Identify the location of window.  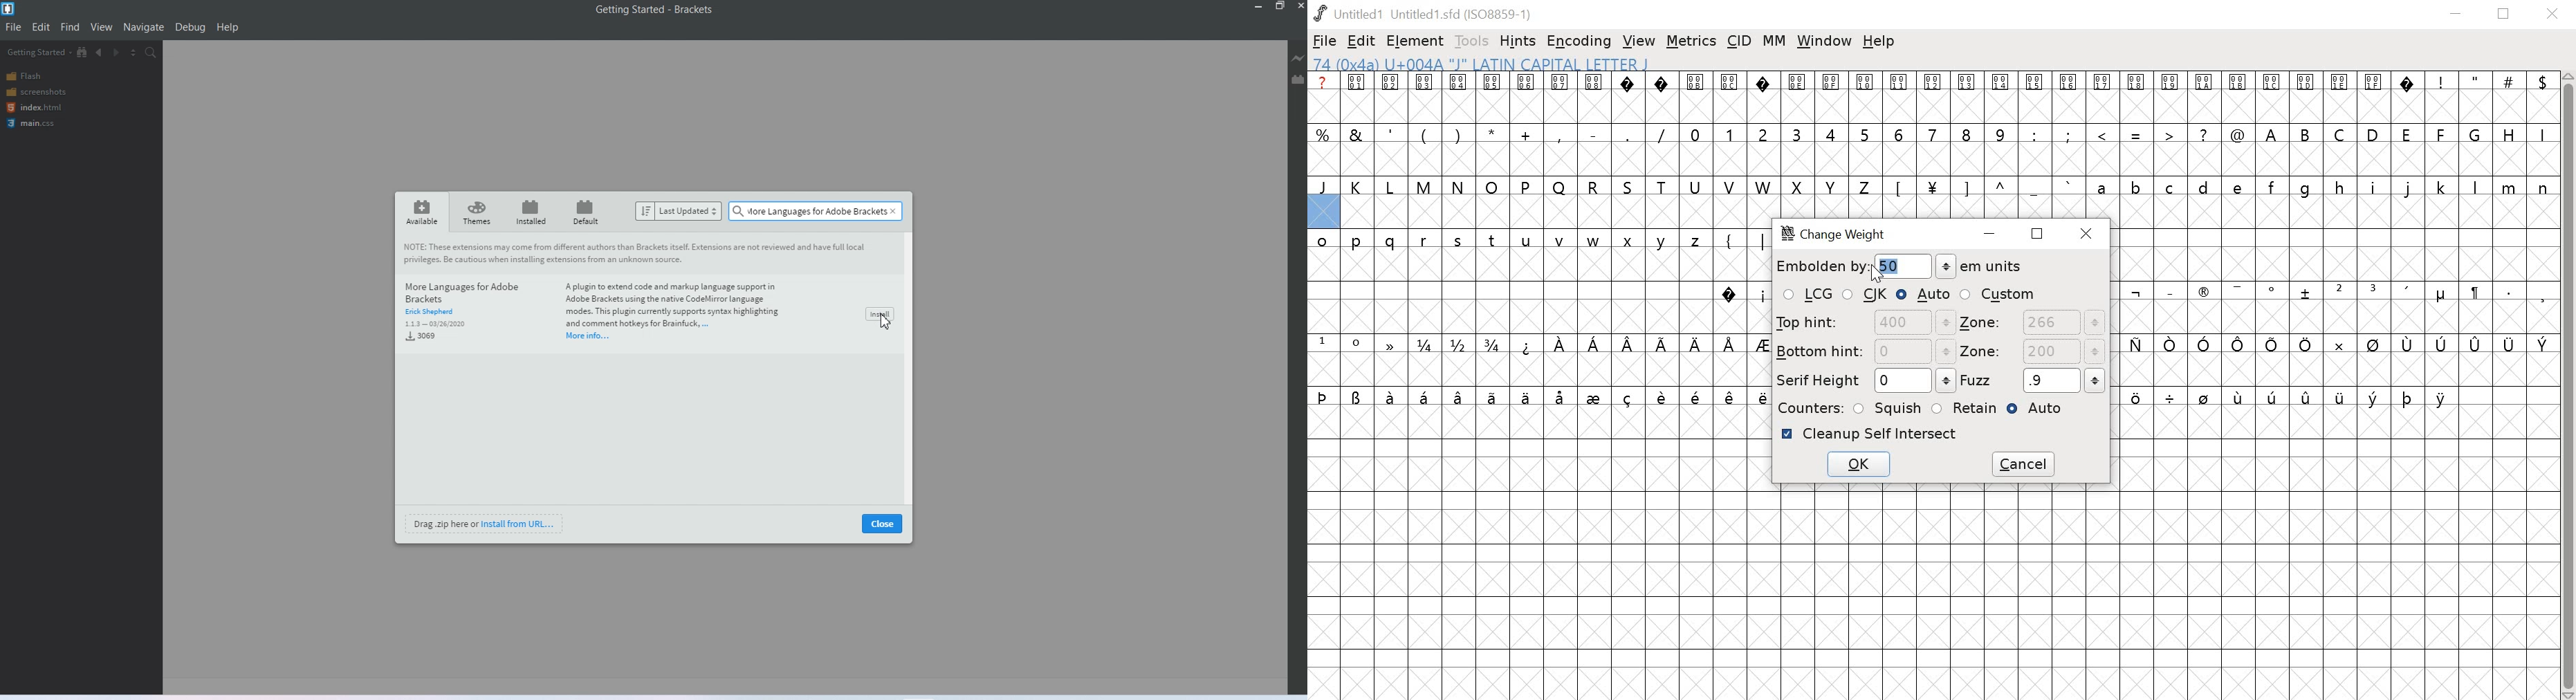
(1825, 42).